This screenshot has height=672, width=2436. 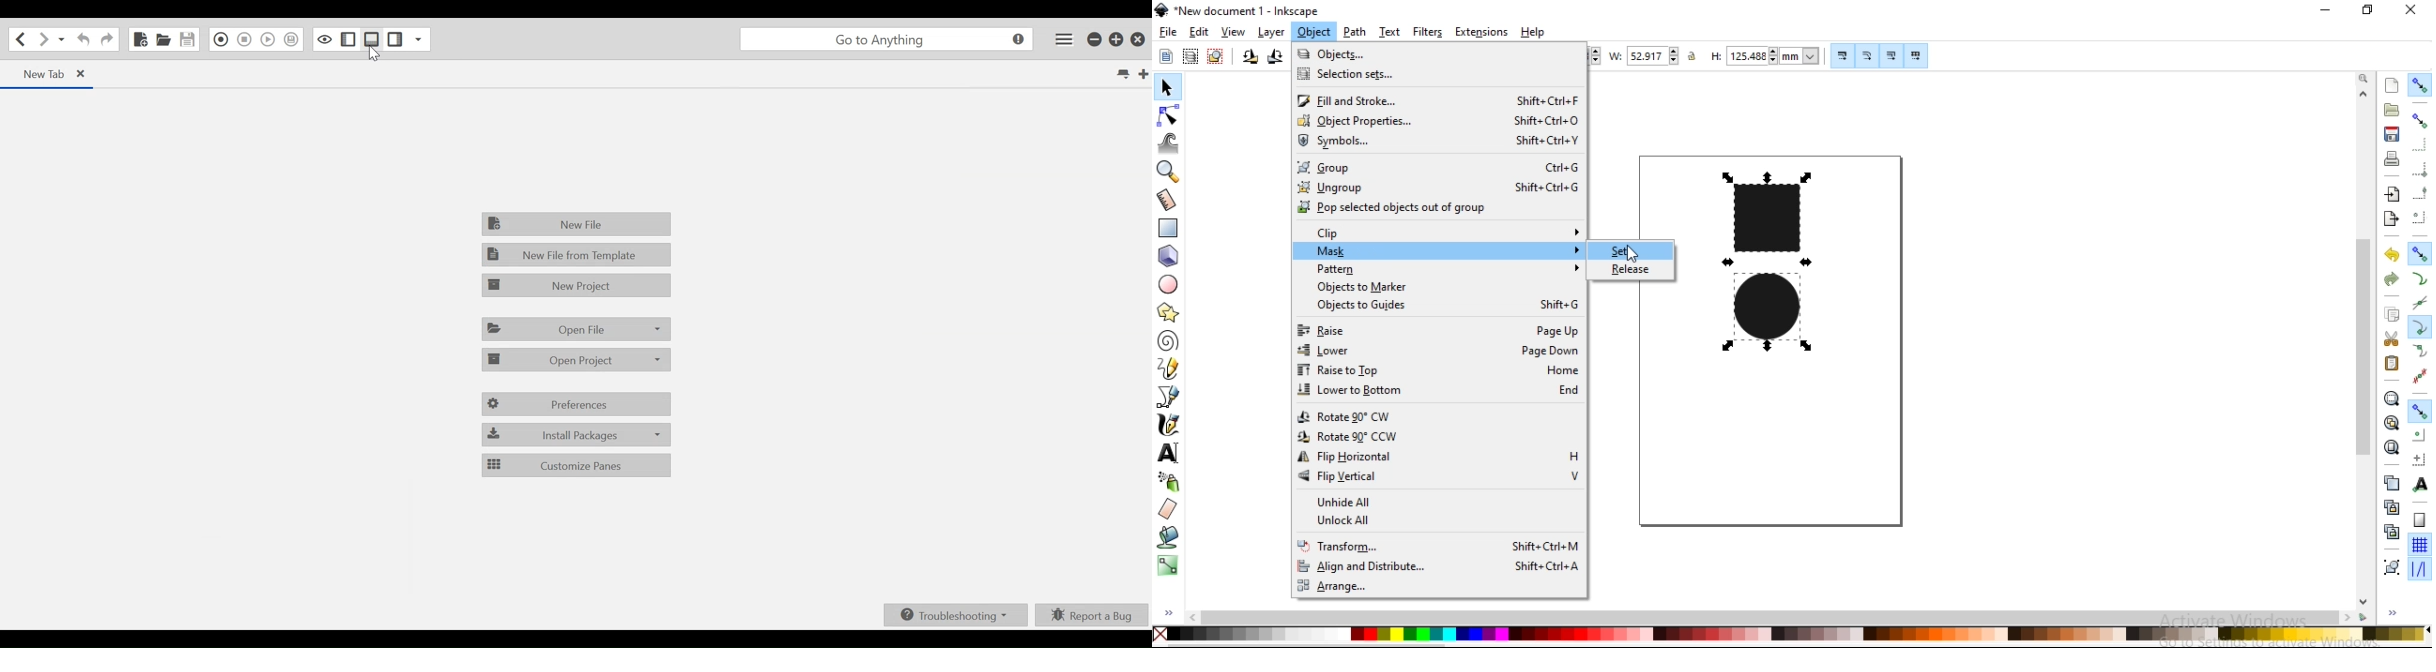 I want to click on view, so click(x=1232, y=32).